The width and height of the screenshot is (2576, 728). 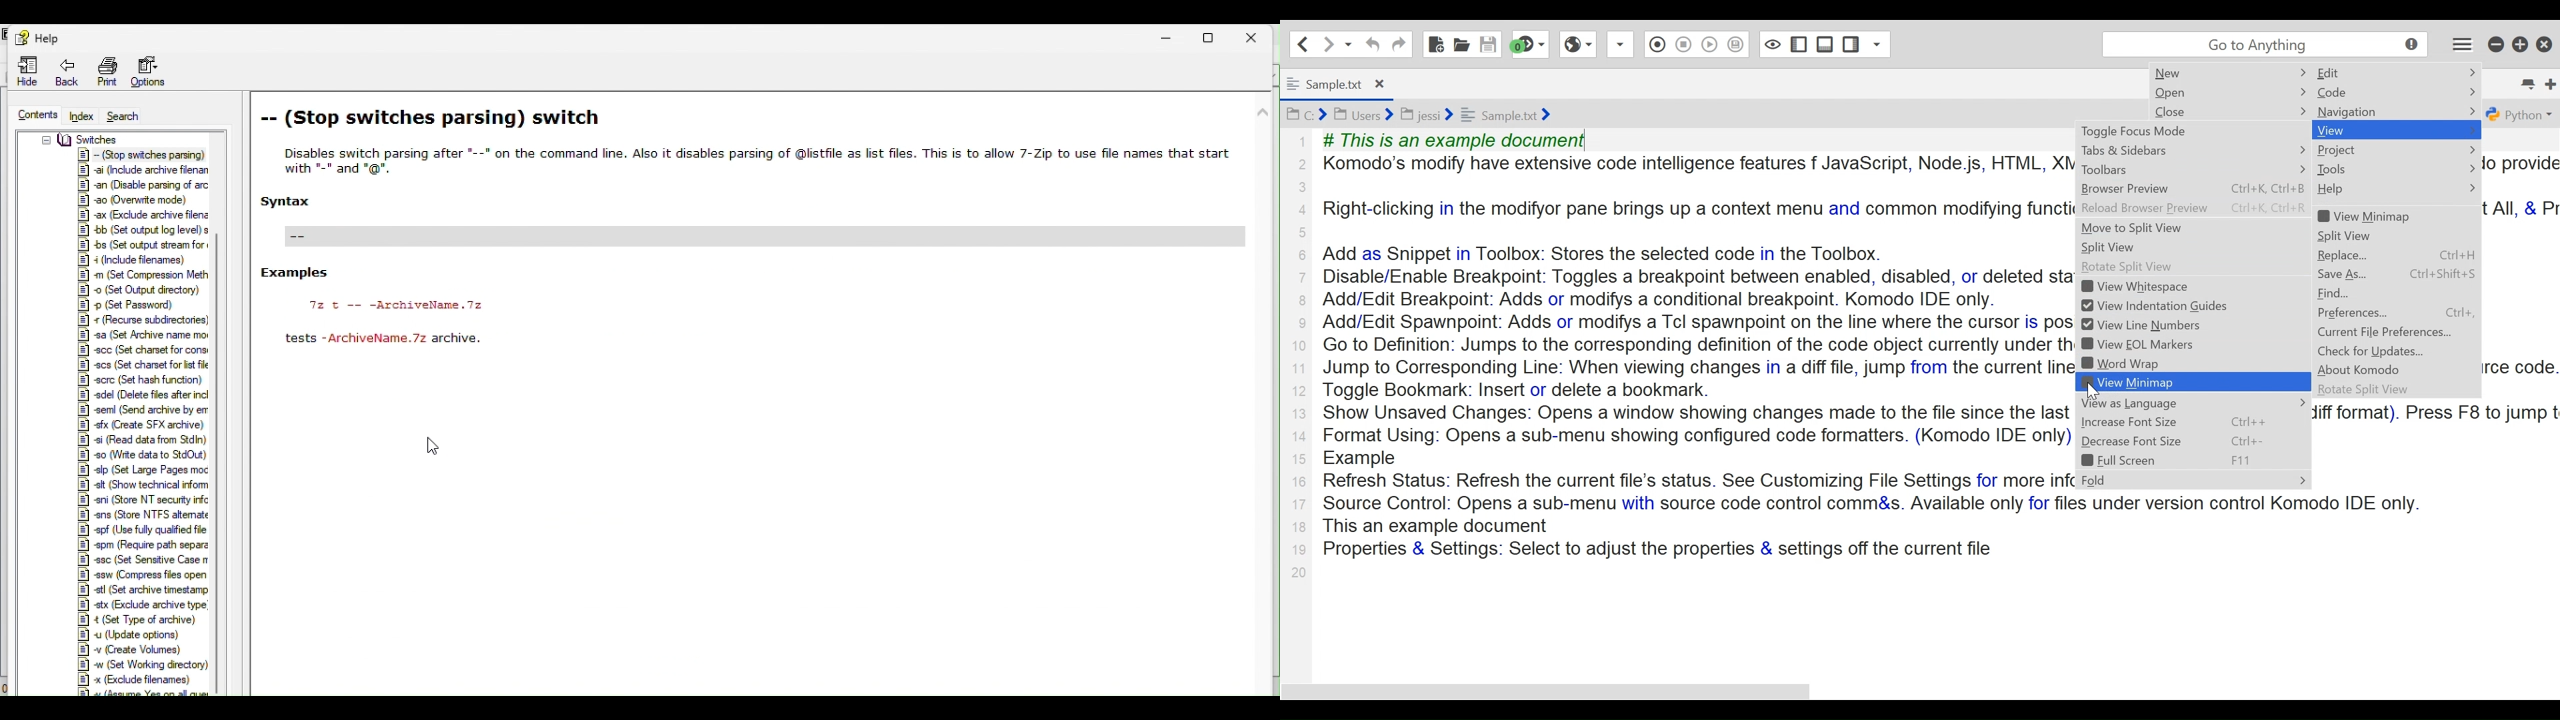 I want to click on , so click(x=141, y=154).